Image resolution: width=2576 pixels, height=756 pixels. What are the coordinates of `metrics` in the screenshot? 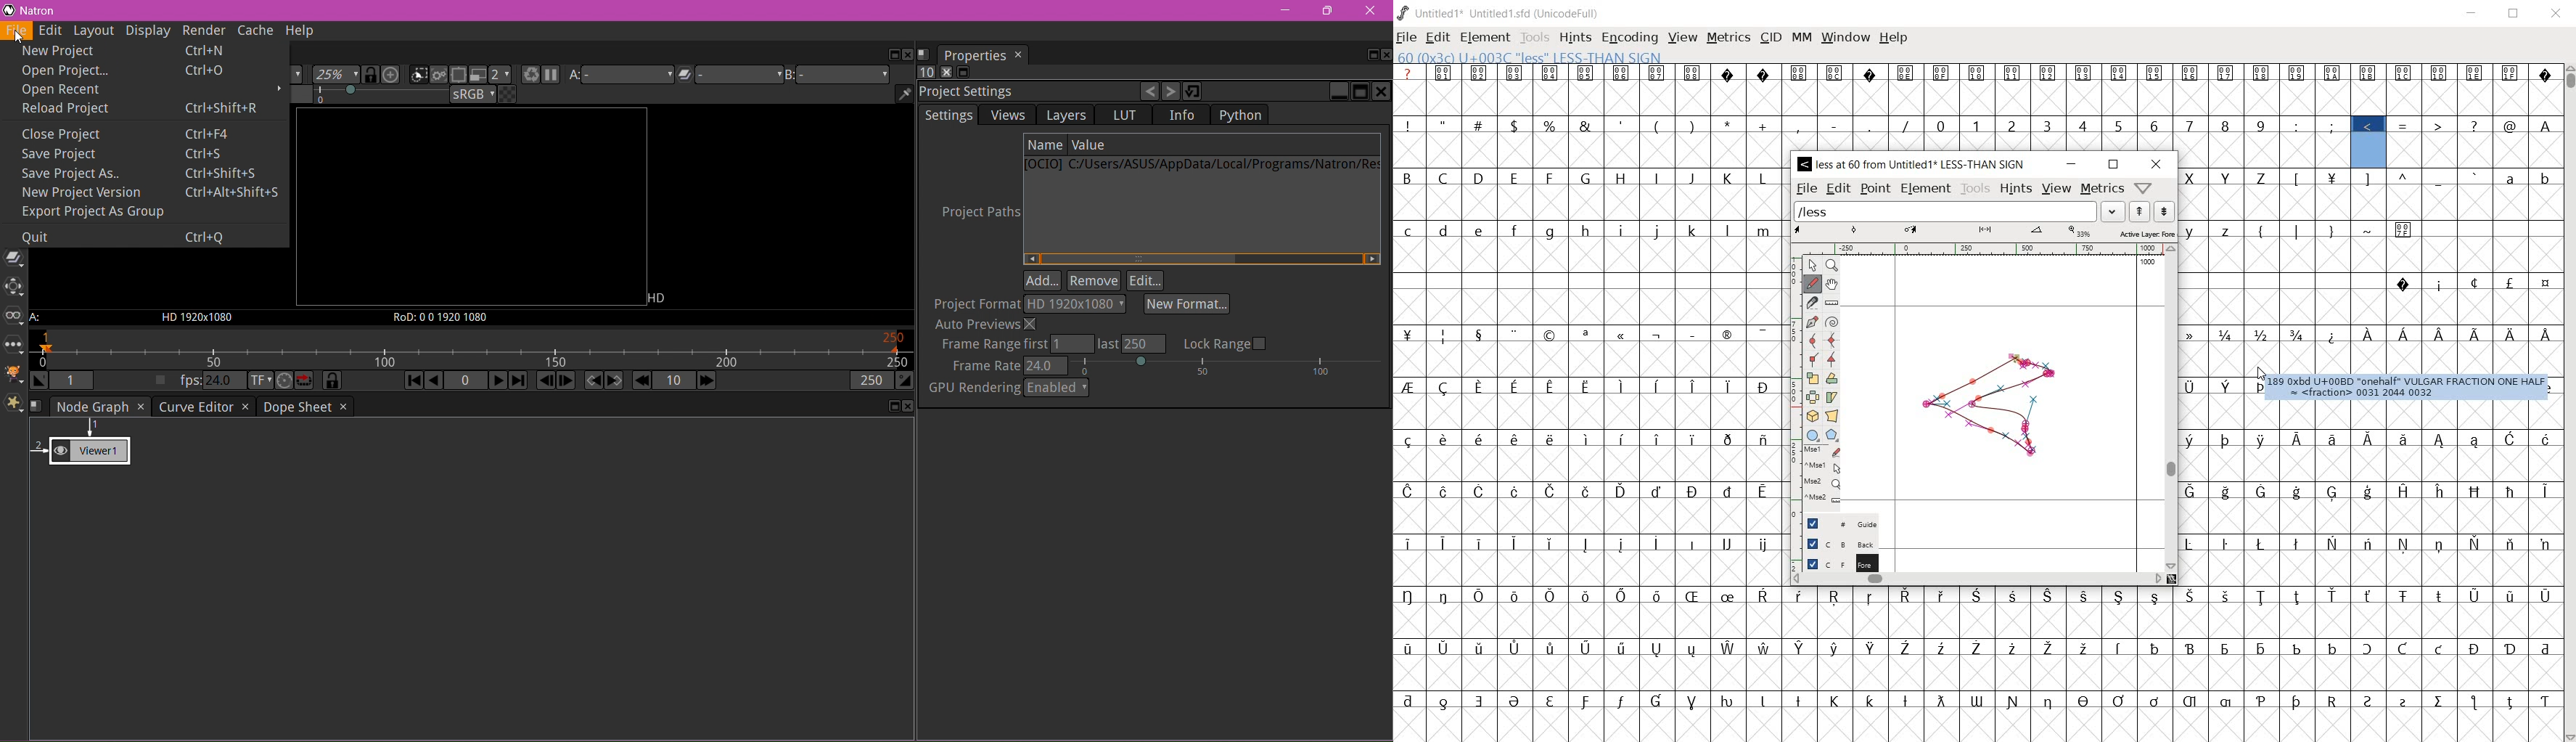 It's located at (2102, 189).